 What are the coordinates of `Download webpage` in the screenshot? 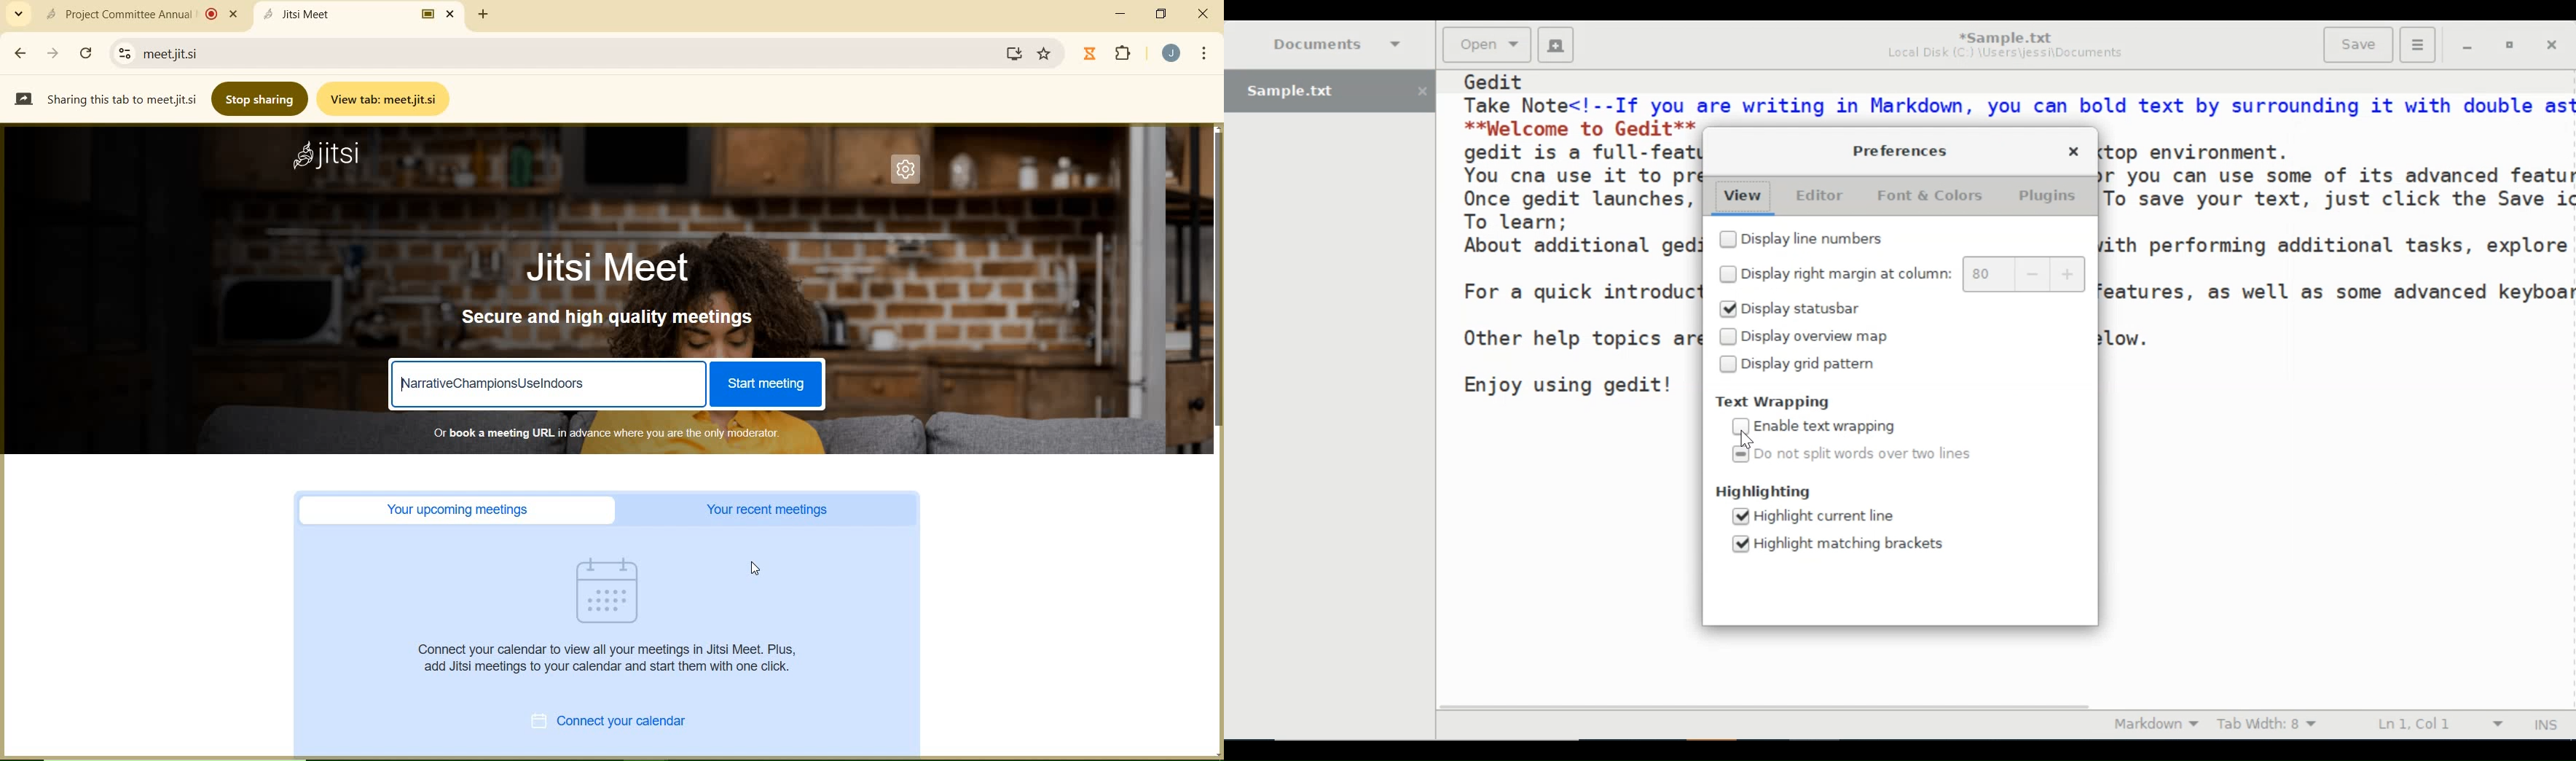 It's located at (1016, 54).